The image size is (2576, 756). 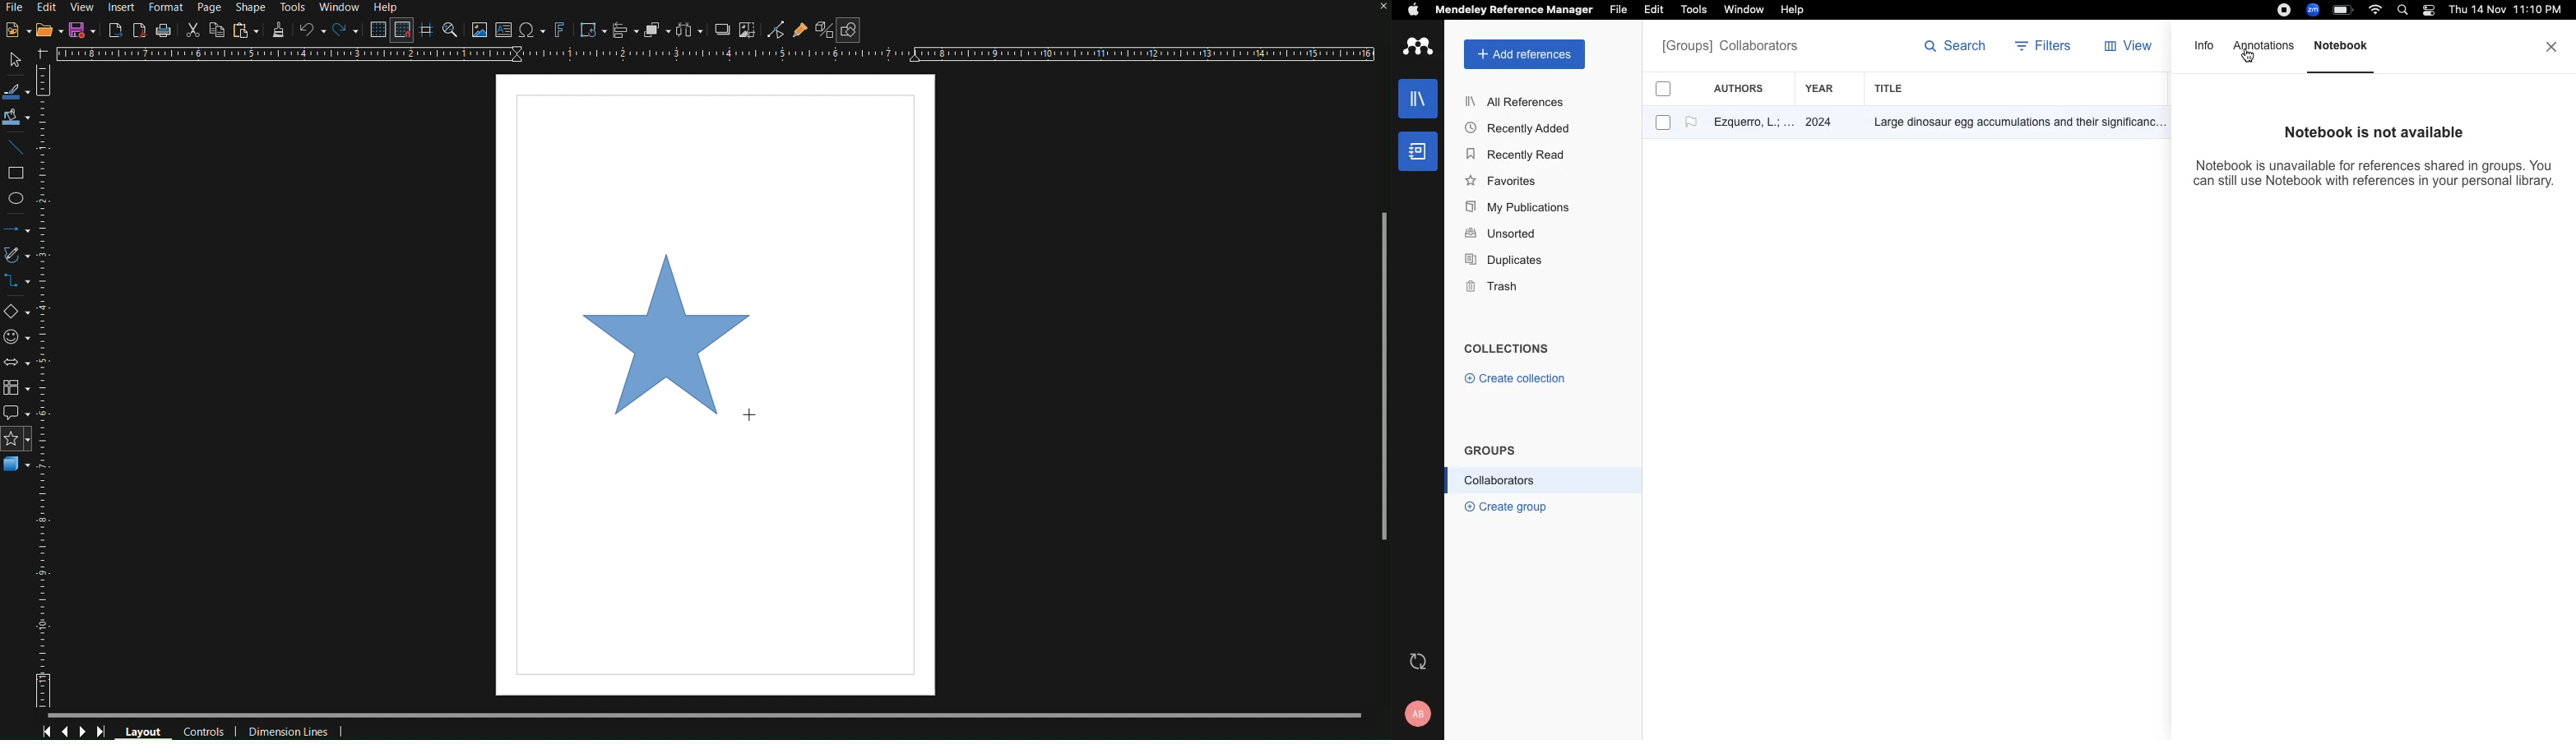 What do you see at coordinates (17, 469) in the screenshot?
I see `3D Objects` at bounding box center [17, 469].